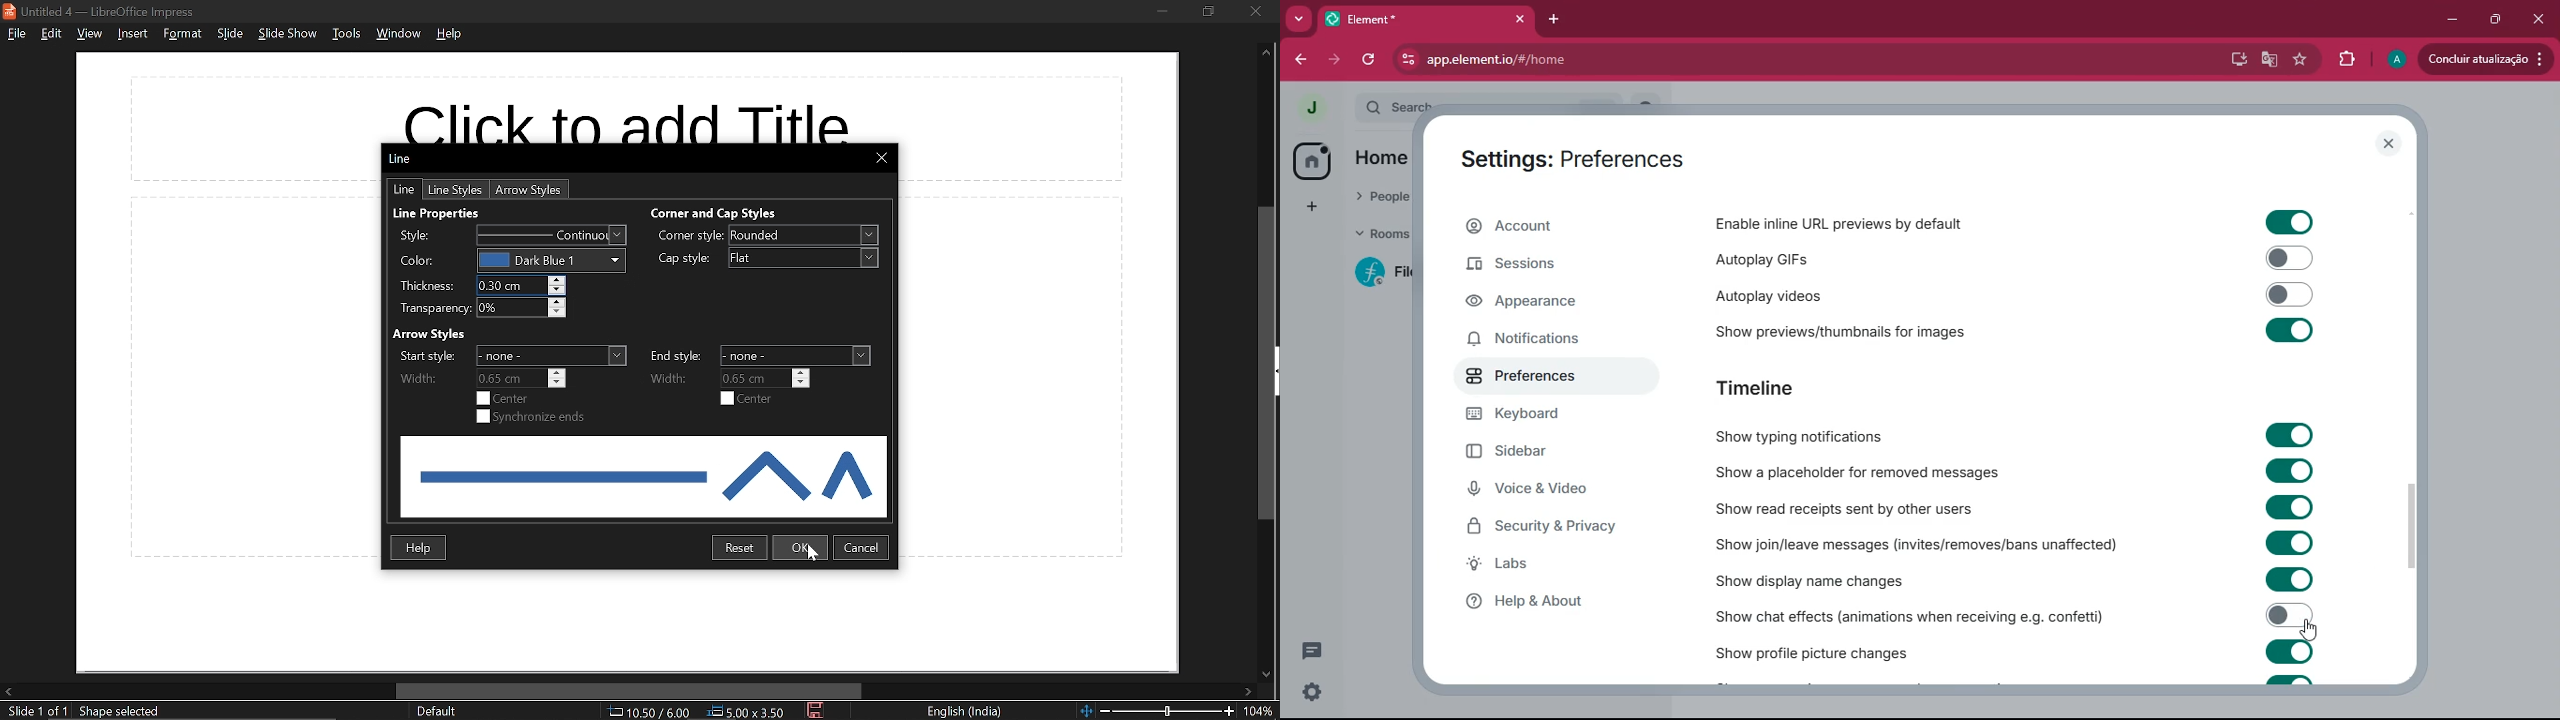 The height and width of the screenshot is (728, 2576). I want to click on close, so click(1255, 10).